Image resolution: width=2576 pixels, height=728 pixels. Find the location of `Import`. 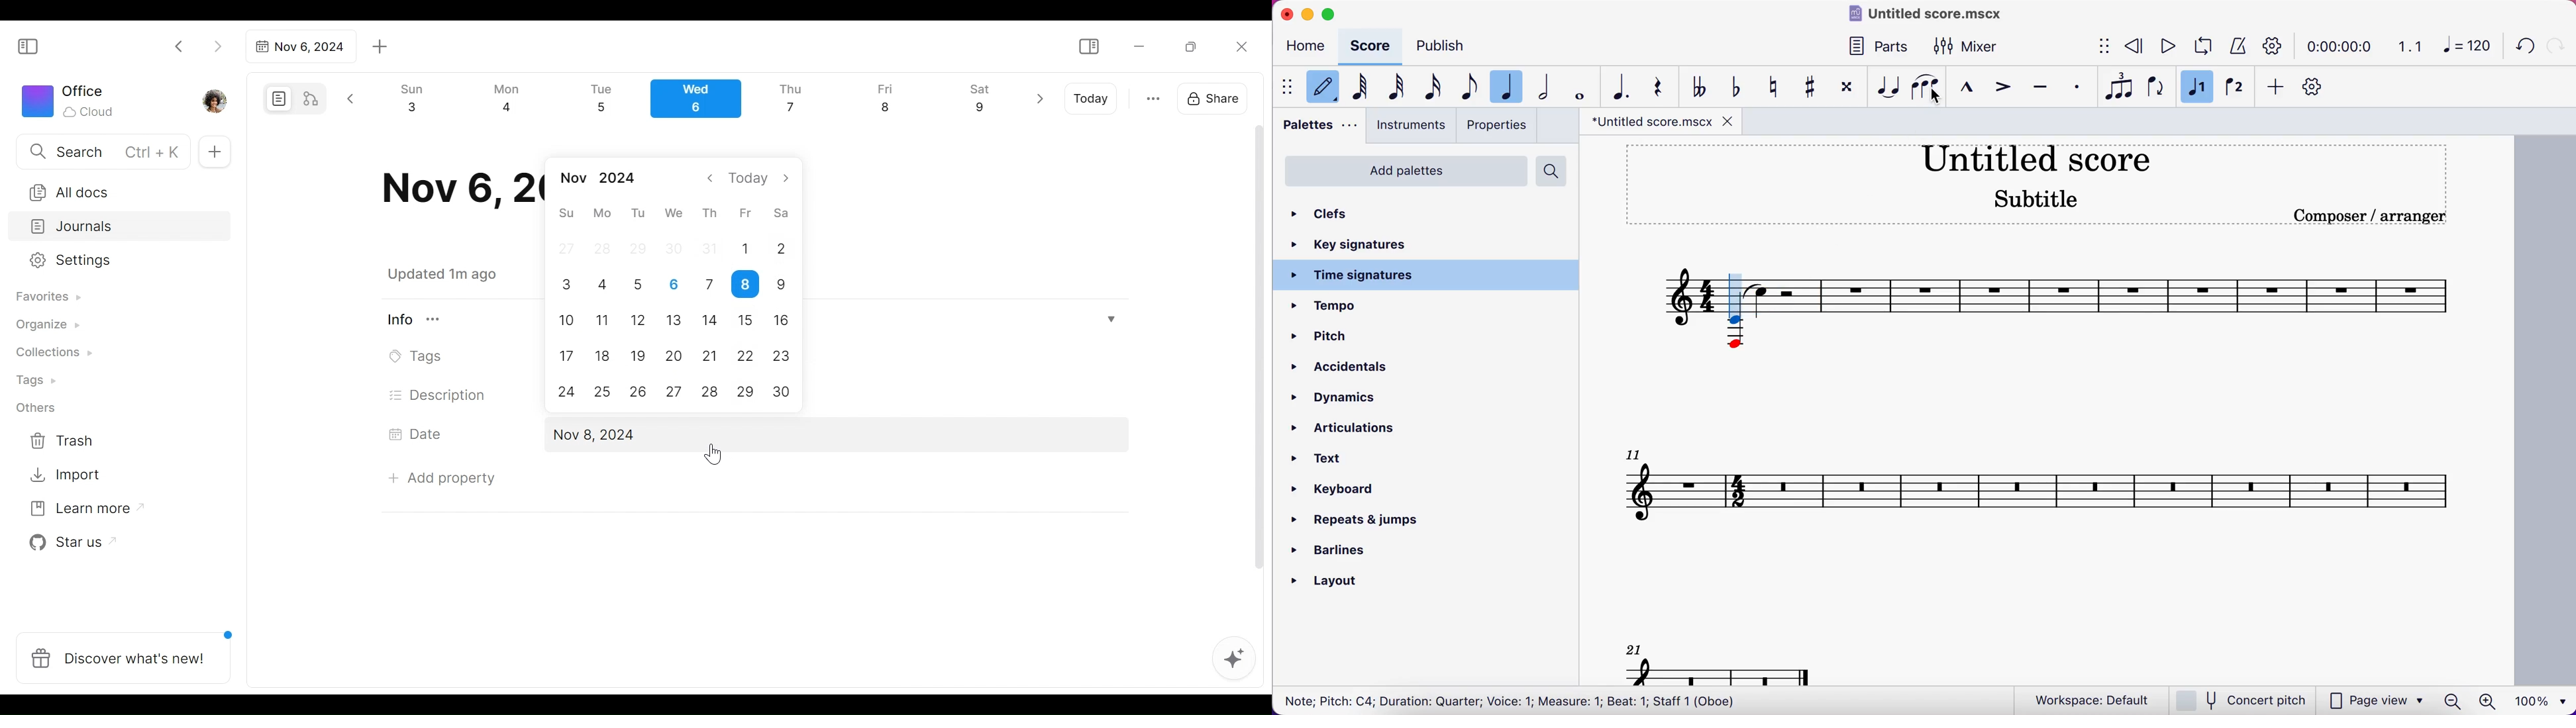

Import is located at coordinates (67, 473).